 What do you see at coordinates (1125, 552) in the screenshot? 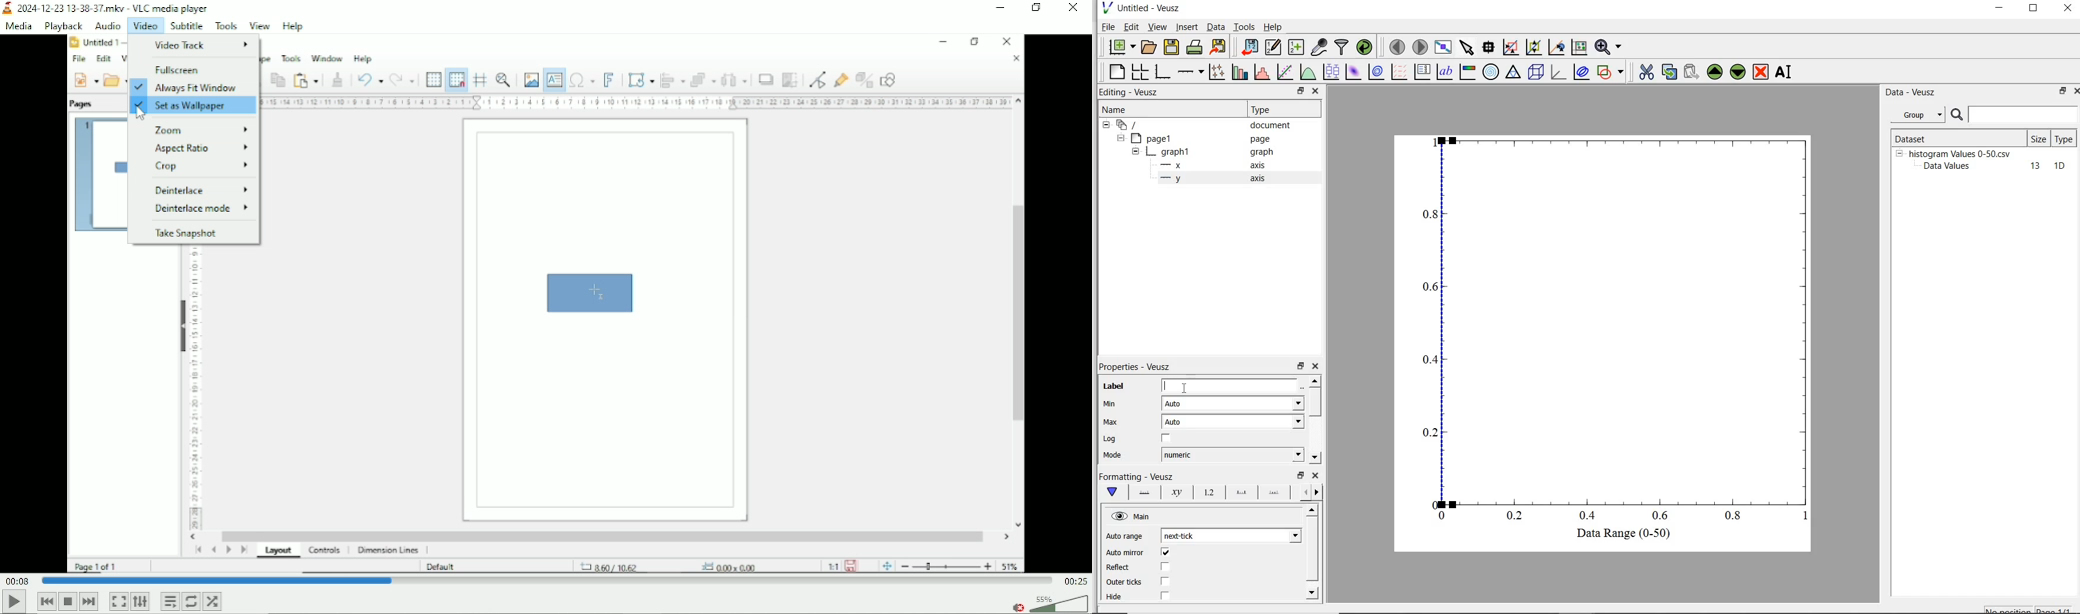
I see `‘Auto mirror` at bounding box center [1125, 552].